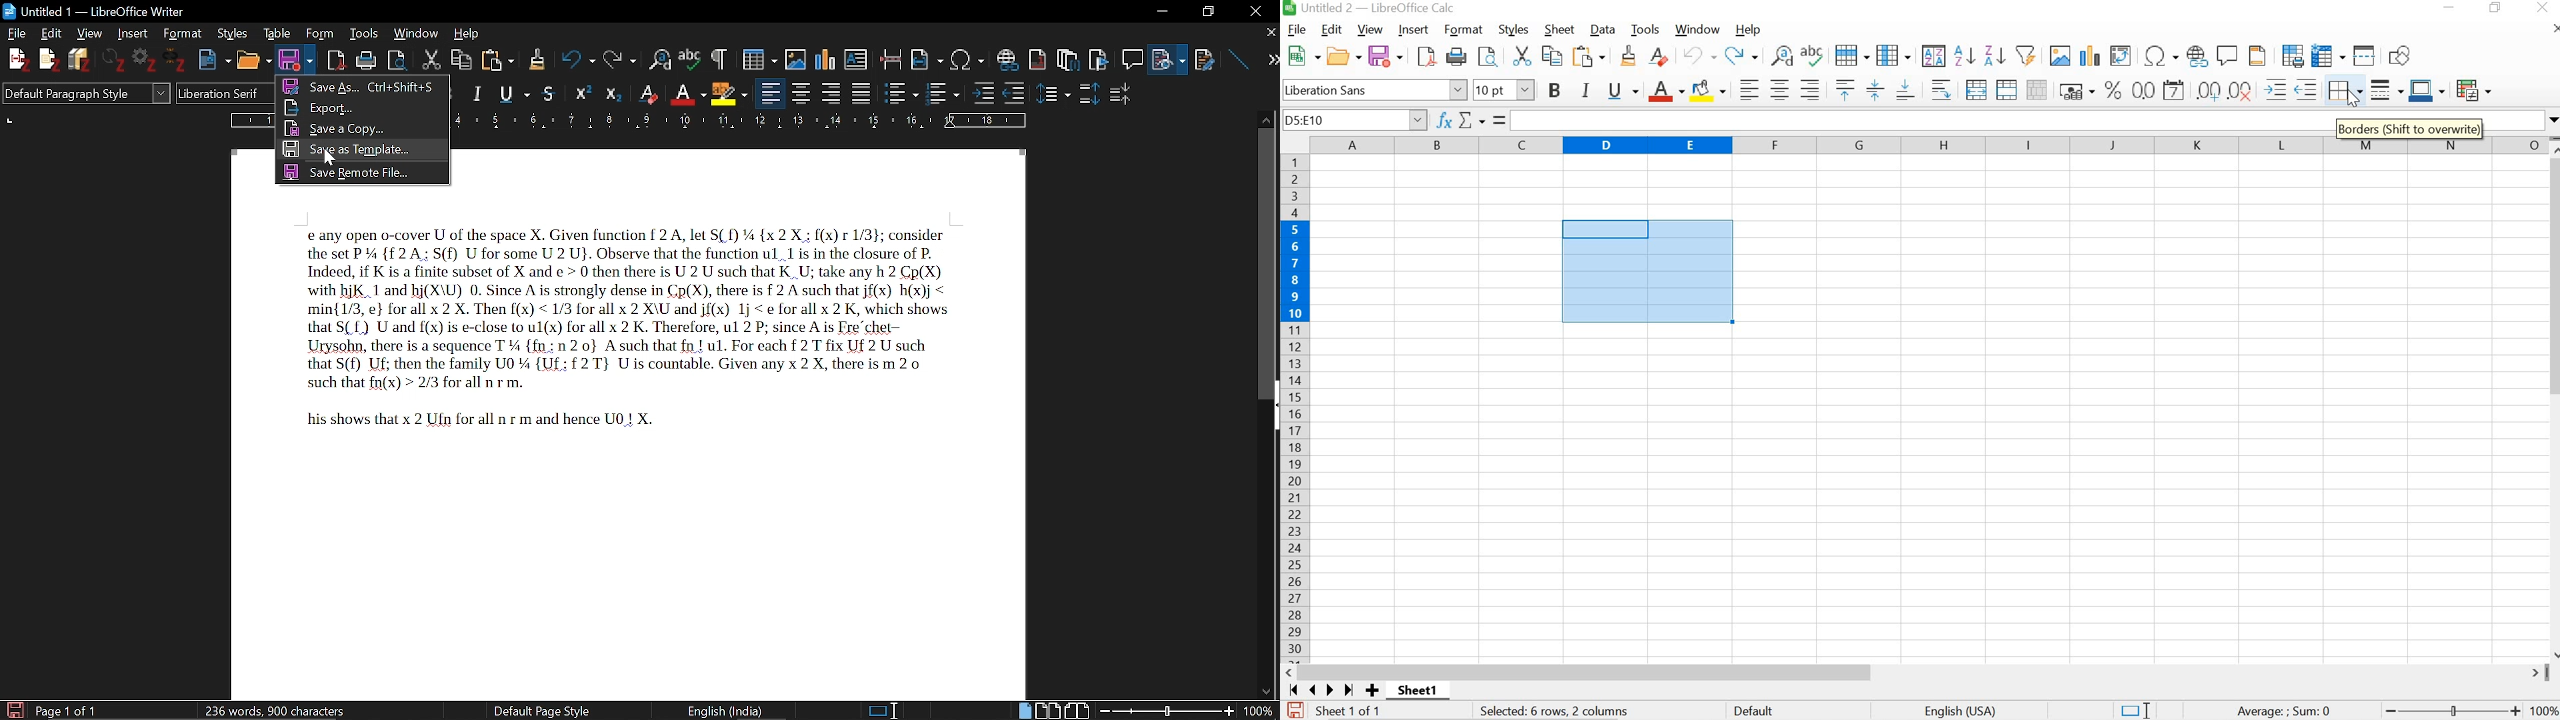  Describe the element at coordinates (2284, 712) in the screenshot. I see `formula` at that location.